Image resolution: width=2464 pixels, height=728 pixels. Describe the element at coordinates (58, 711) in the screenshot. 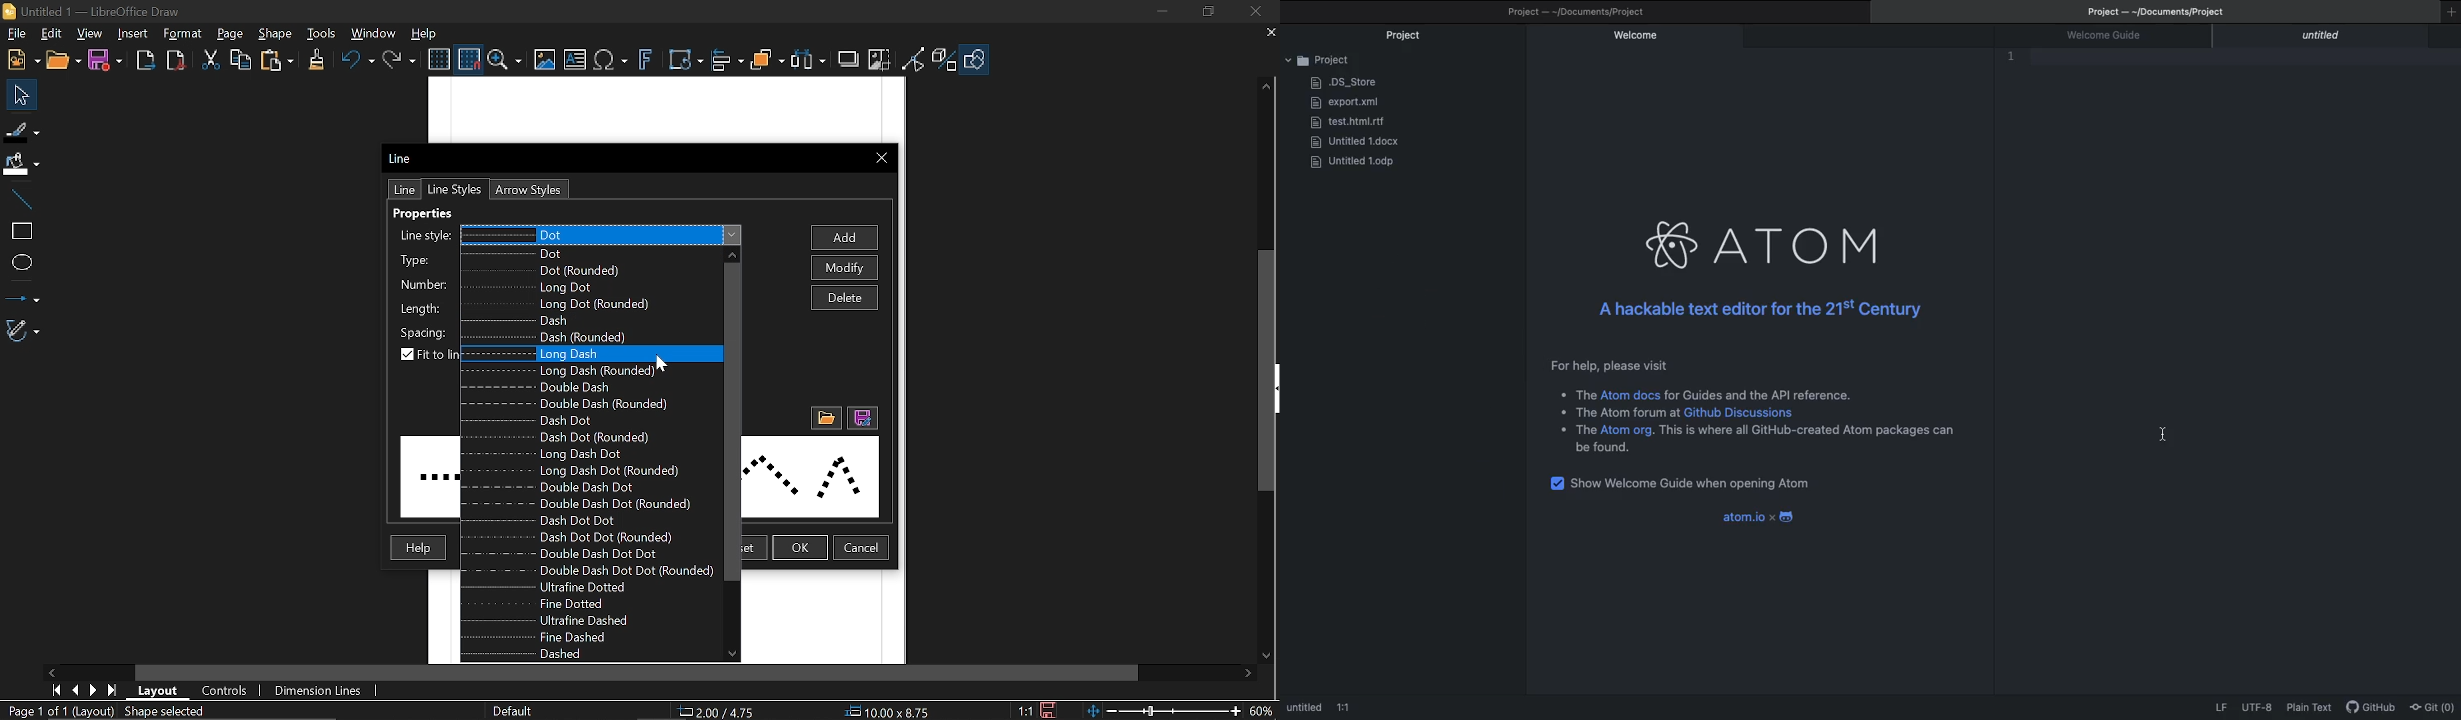

I see `Current page` at that location.